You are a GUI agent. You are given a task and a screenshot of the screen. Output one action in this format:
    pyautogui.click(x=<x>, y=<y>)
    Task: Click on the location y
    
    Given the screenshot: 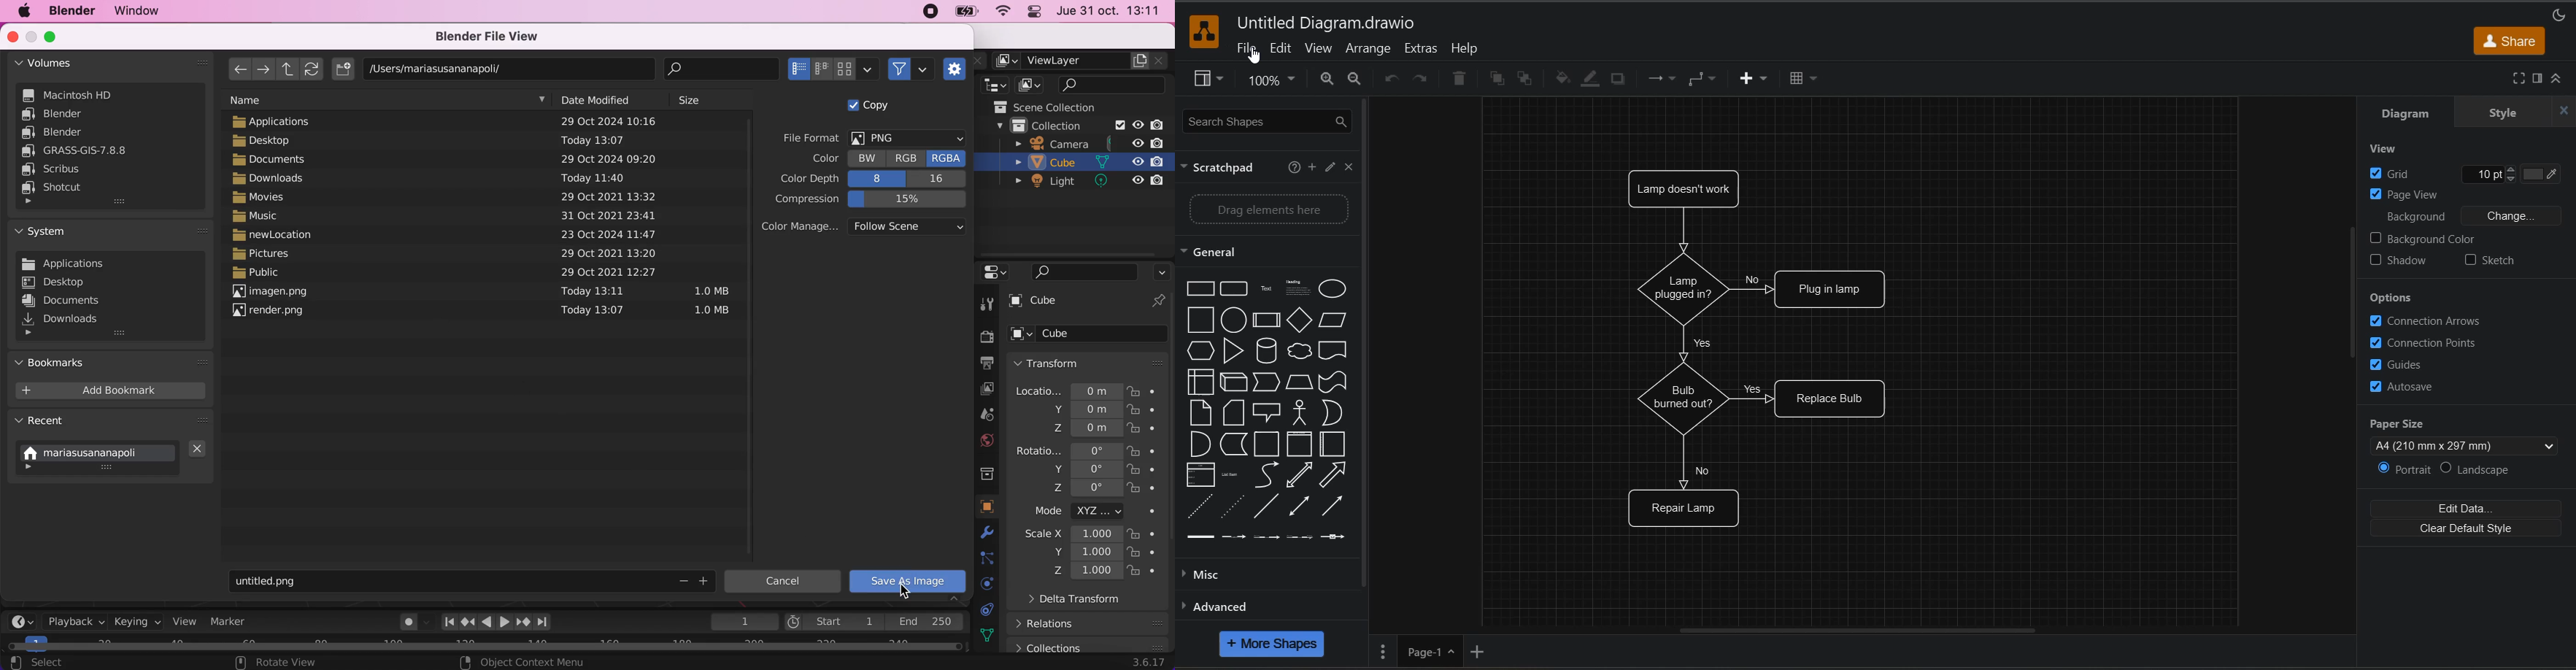 What is the action you would take?
    pyautogui.click(x=1070, y=409)
    